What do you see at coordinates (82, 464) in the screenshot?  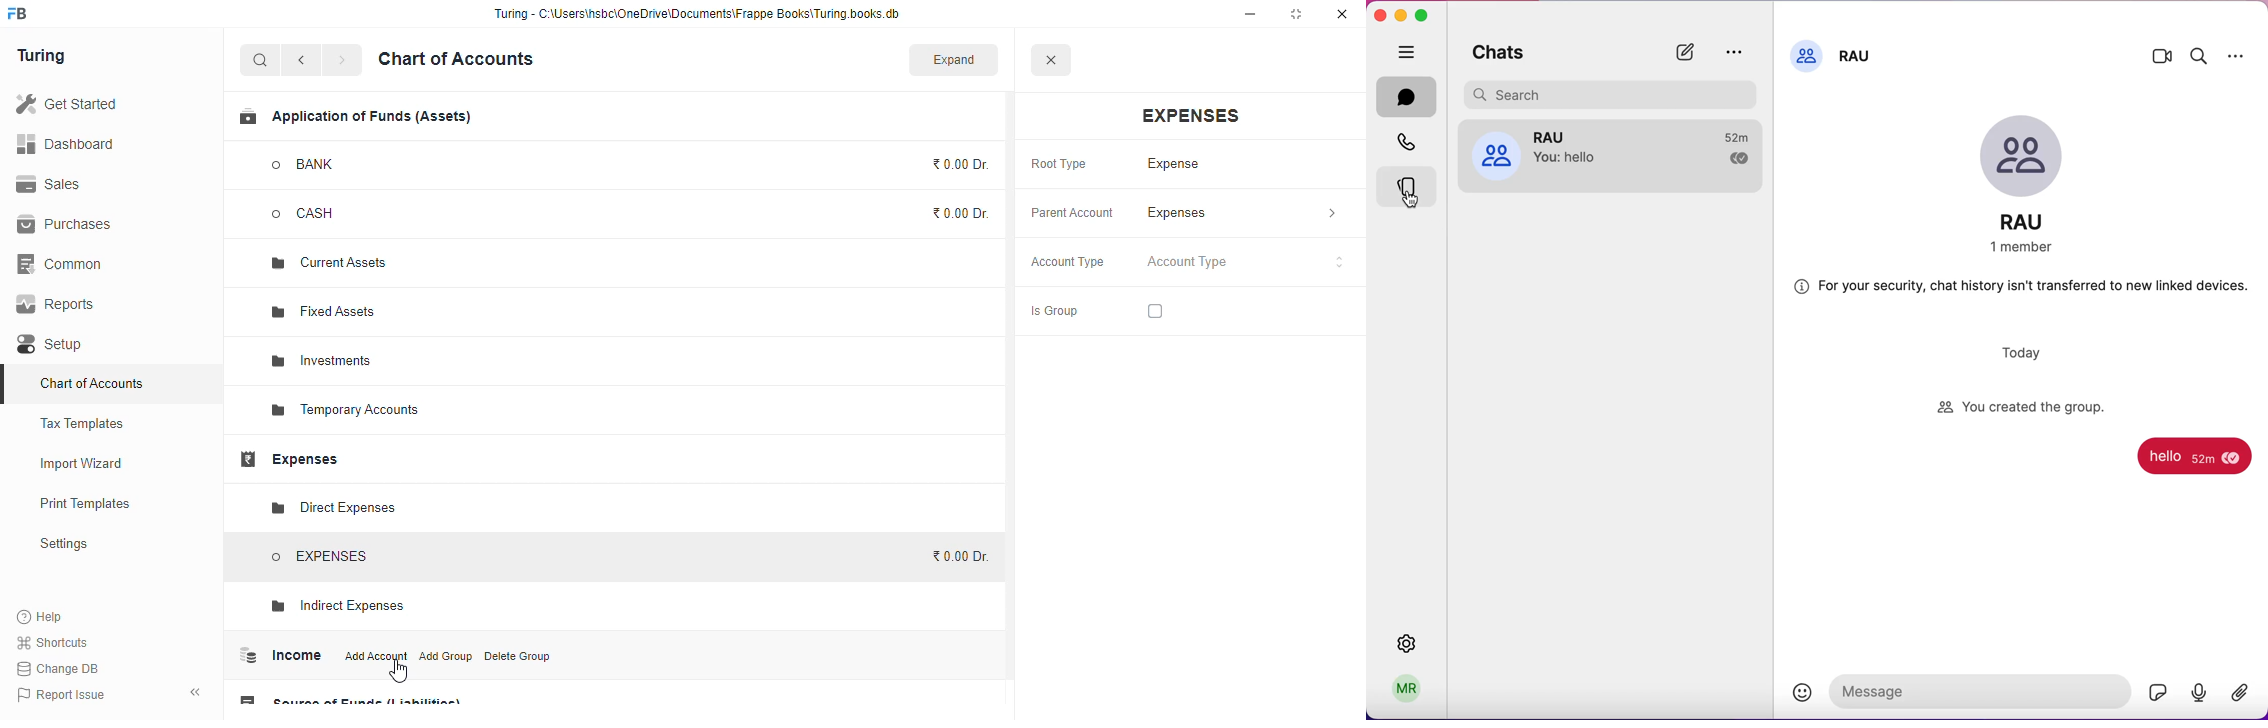 I see `import wizard` at bounding box center [82, 464].